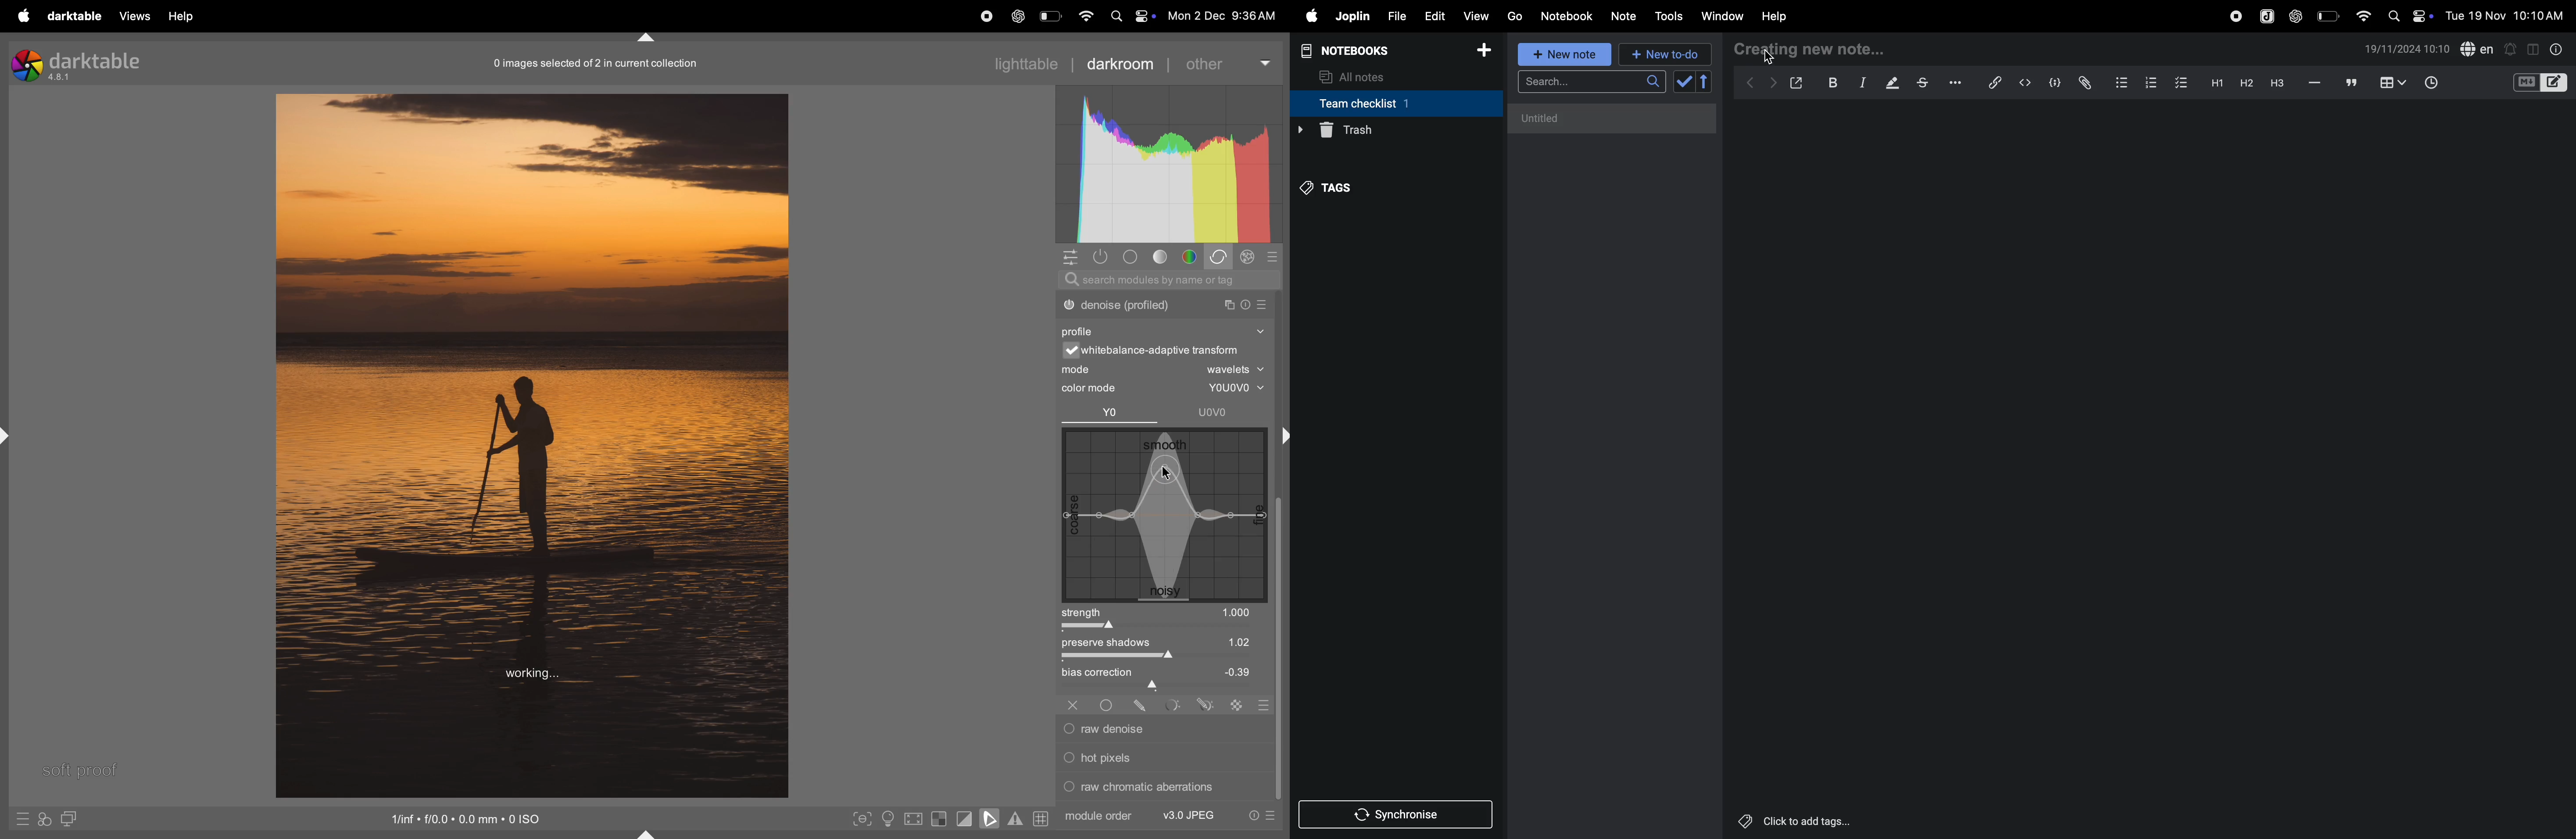  Describe the element at coordinates (1073, 258) in the screenshot. I see `quick acess panel` at that location.